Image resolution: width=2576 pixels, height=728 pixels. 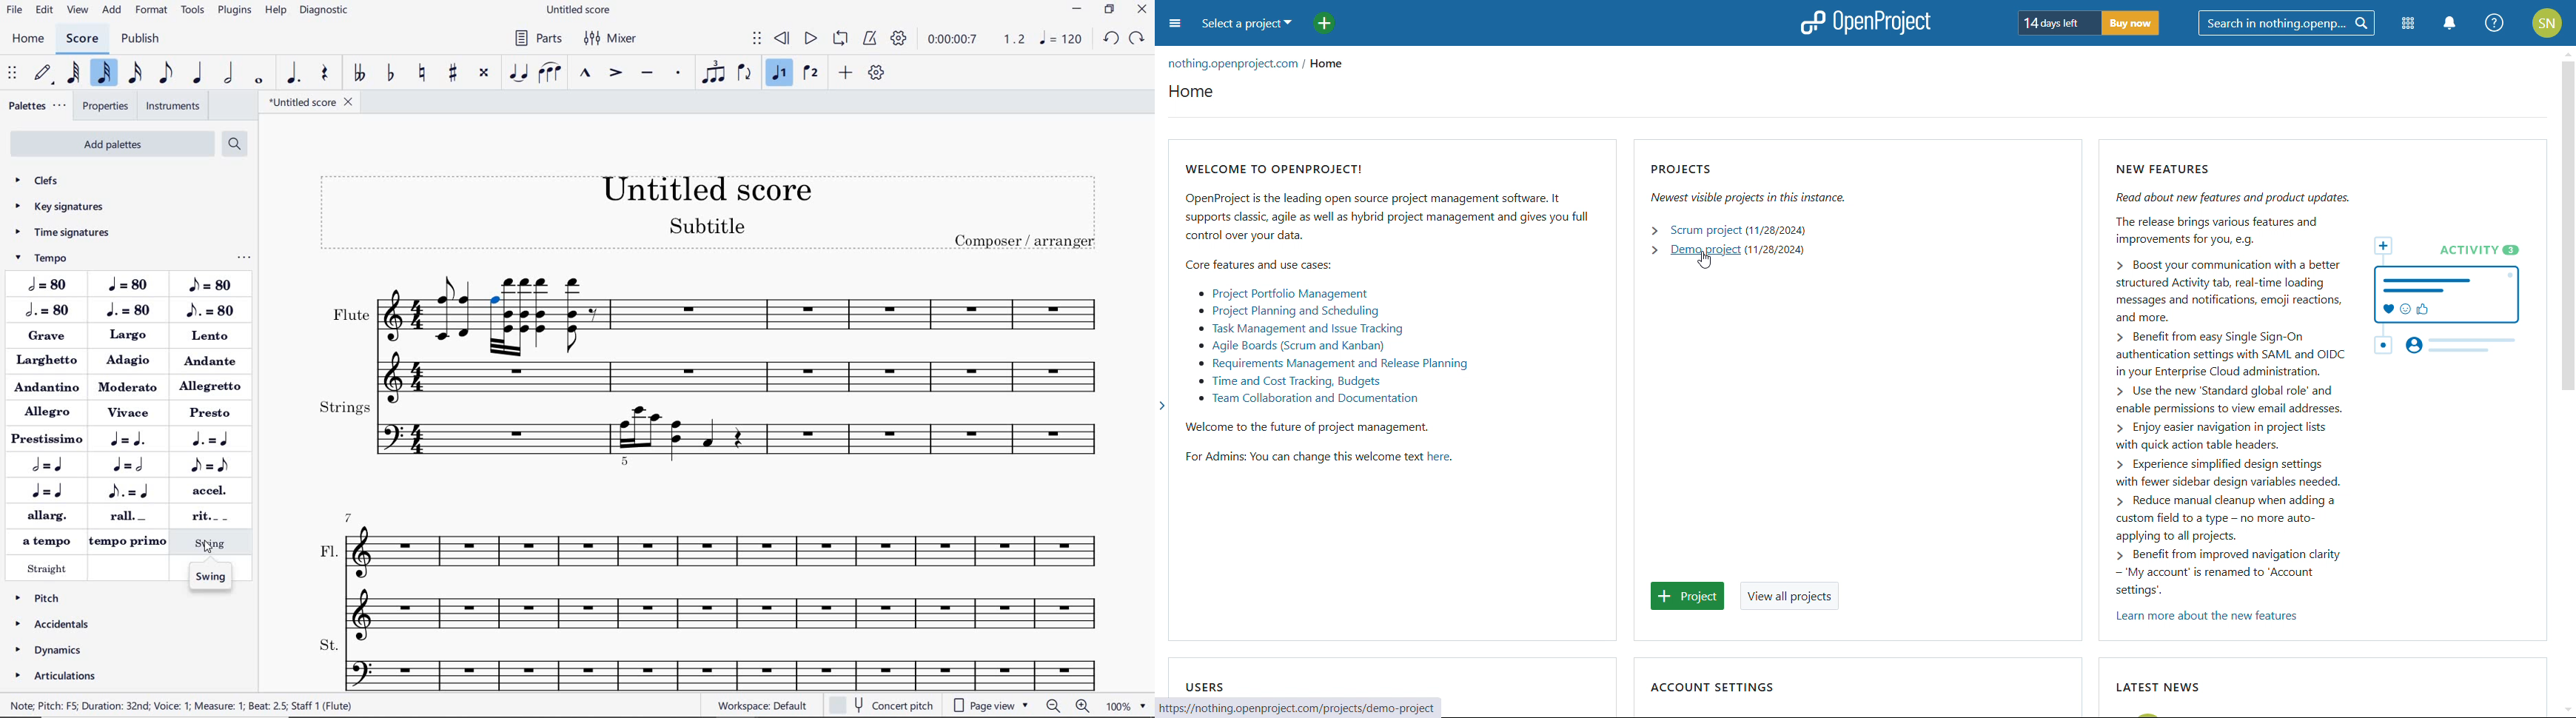 I want to click on ADD, so click(x=847, y=74).